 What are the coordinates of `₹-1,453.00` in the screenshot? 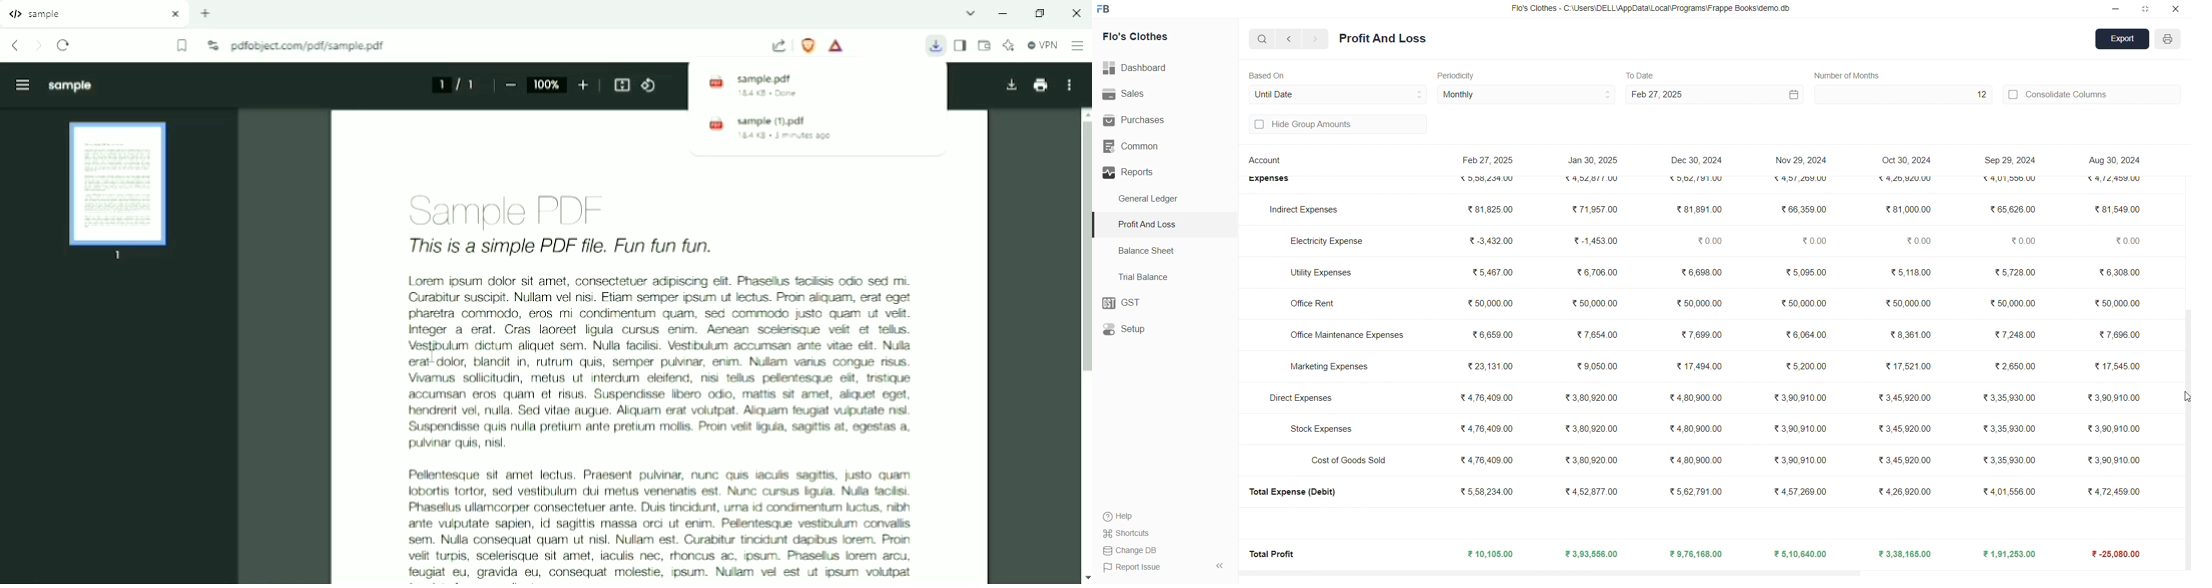 It's located at (1595, 240).